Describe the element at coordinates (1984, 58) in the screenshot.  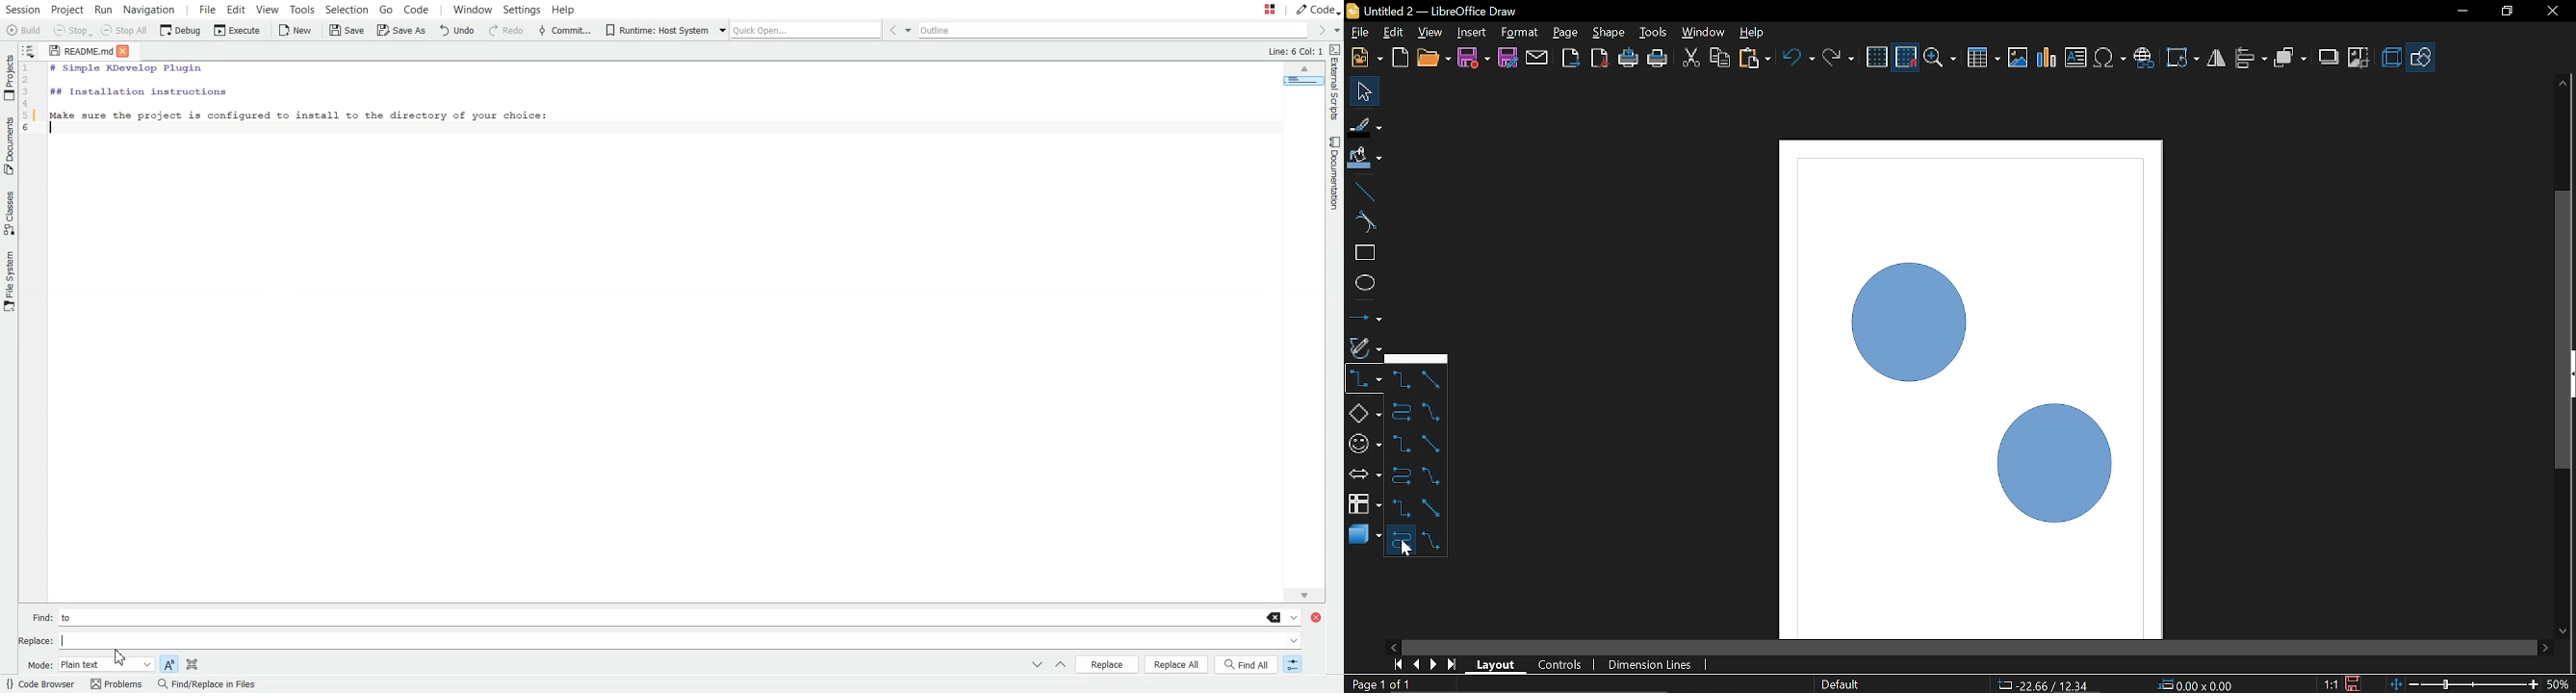
I see `Insert table` at that location.